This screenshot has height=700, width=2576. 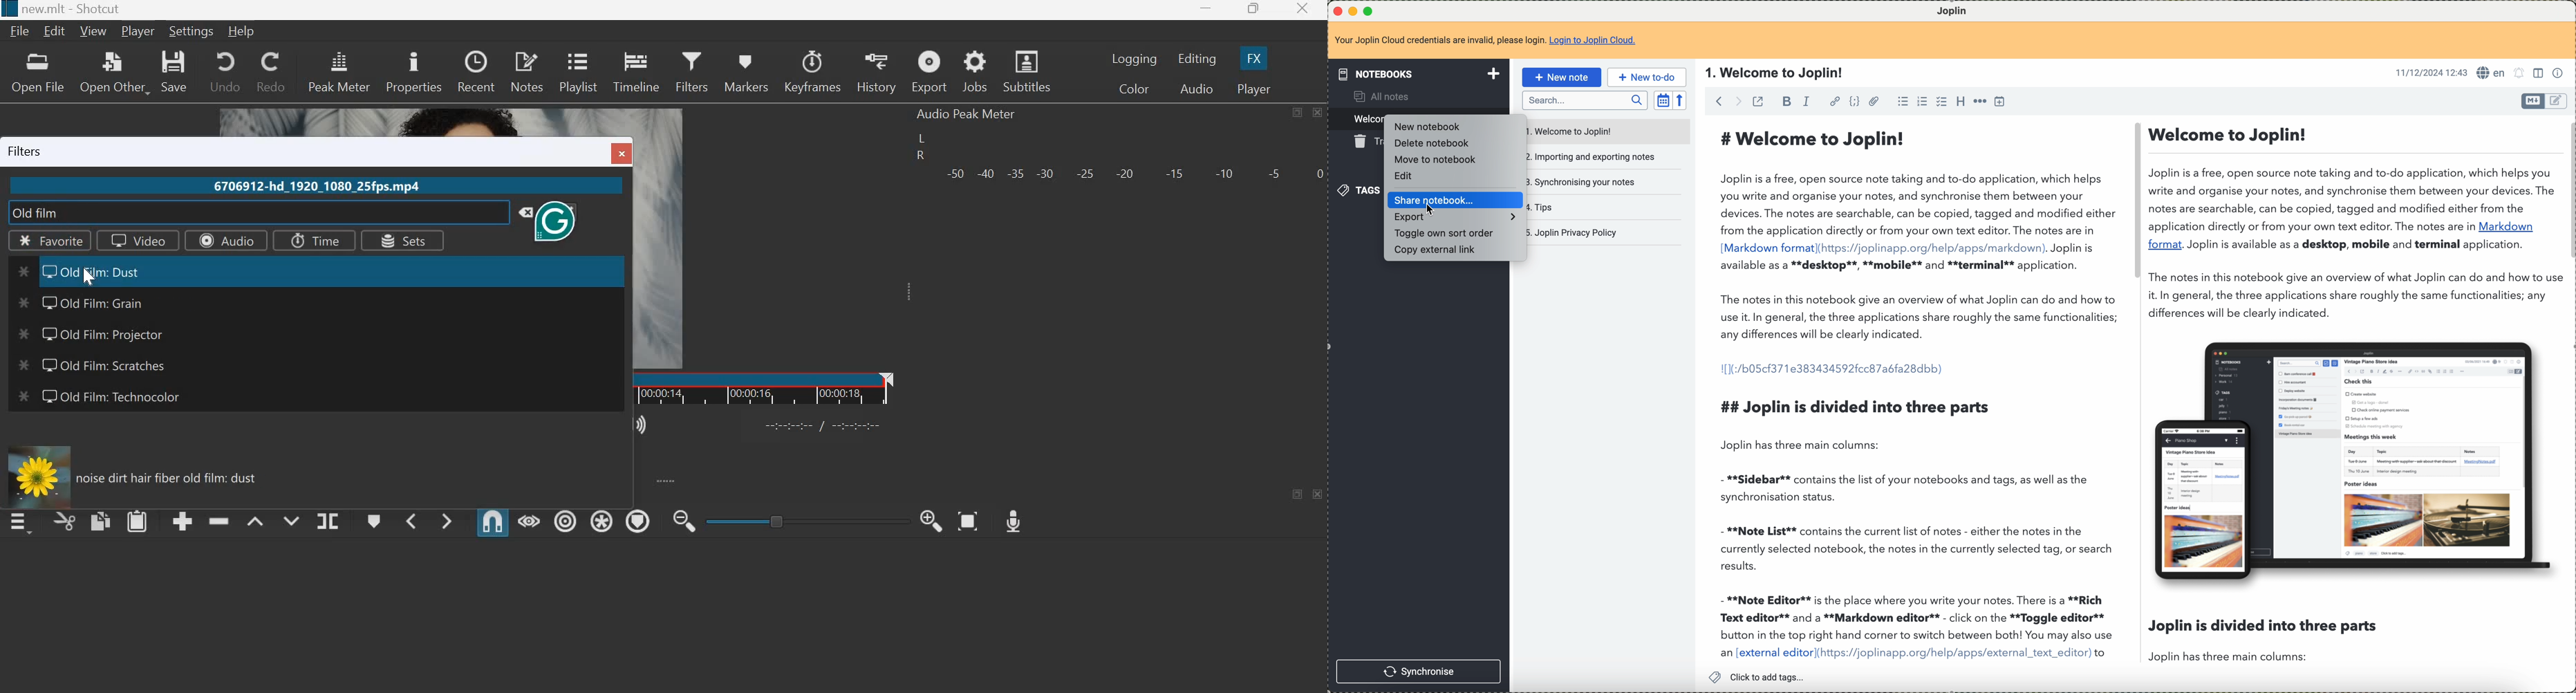 I want to click on hyperlink, so click(x=1835, y=100).